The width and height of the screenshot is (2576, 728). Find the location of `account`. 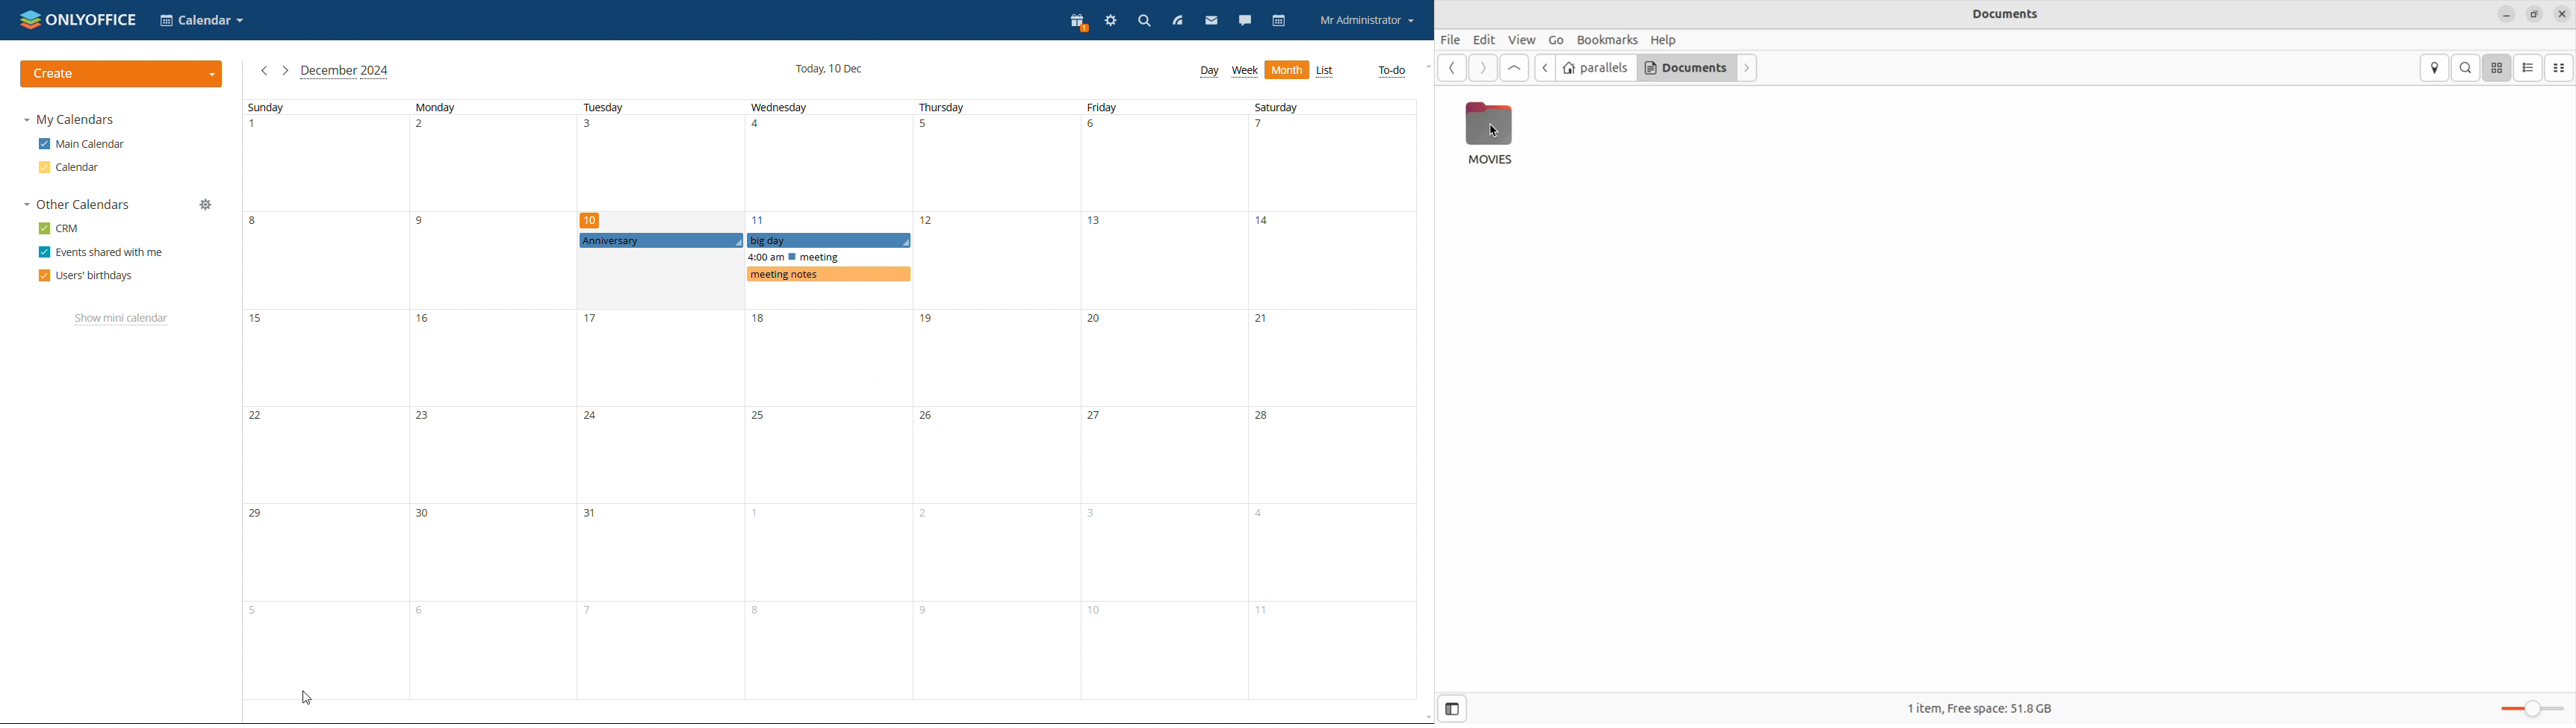

account is located at coordinates (1367, 19).